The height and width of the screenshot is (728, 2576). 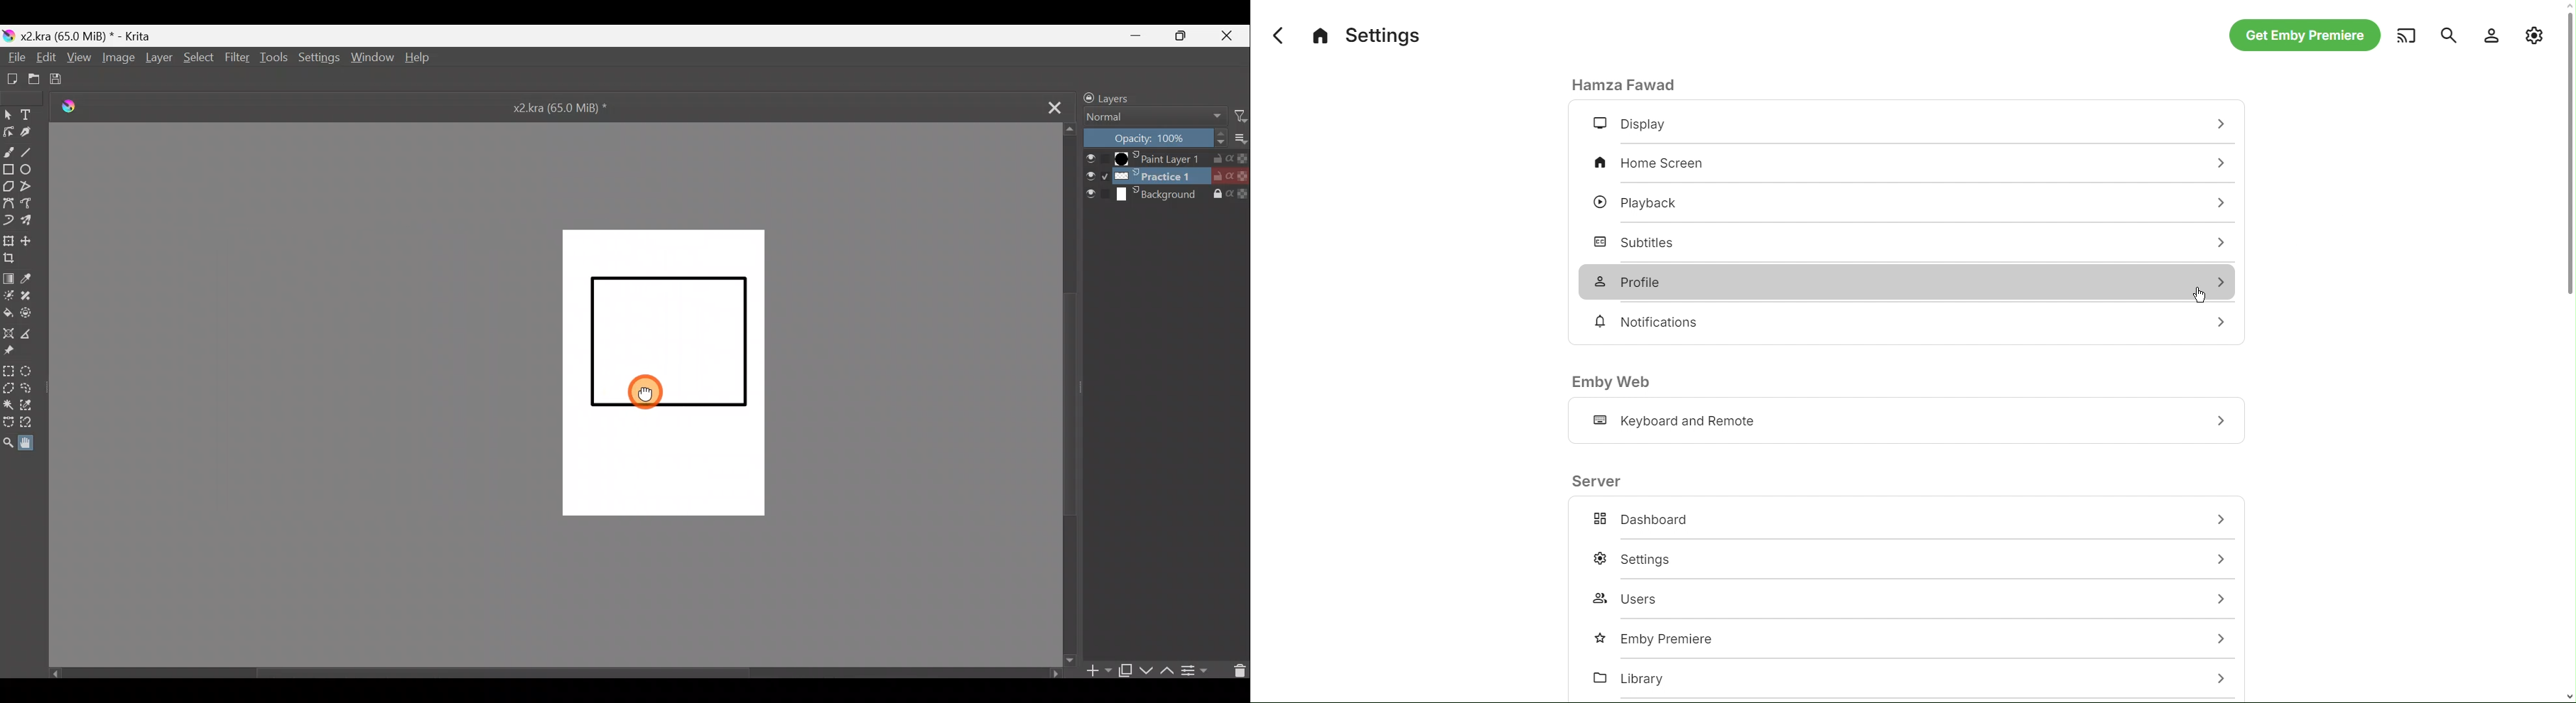 What do you see at coordinates (1270, 33) in the screenshot?
I see `Back` at bounding box center [1270, 33].